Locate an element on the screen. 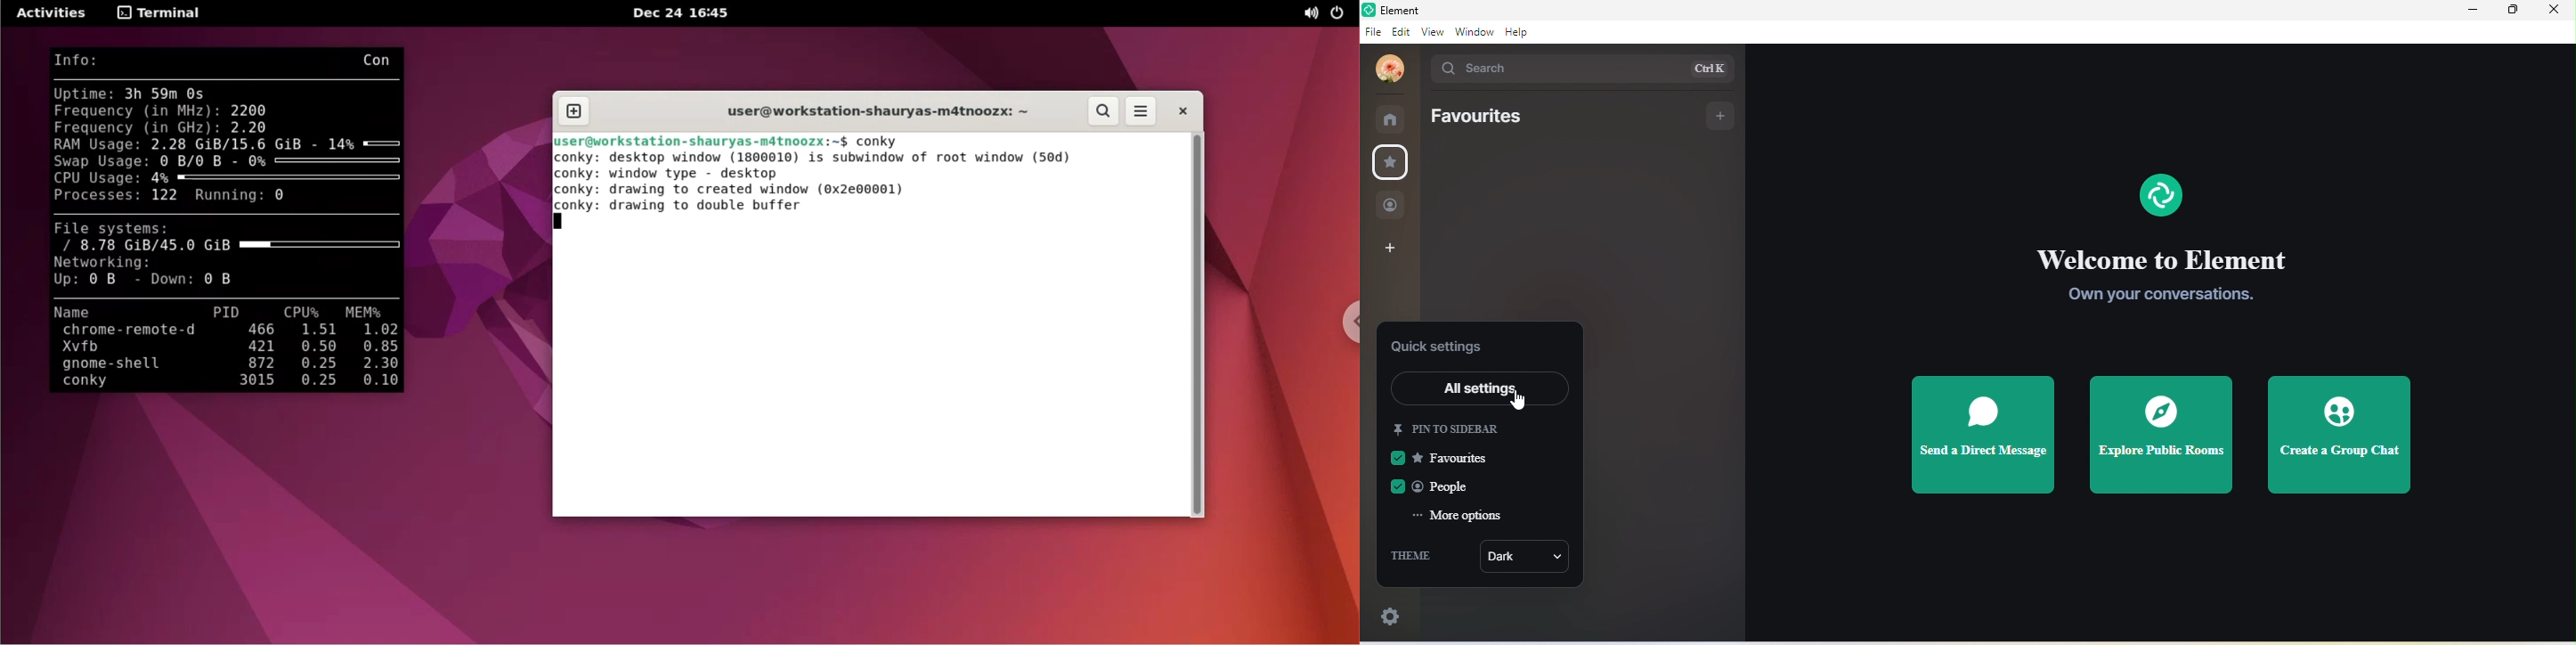 This screenshot has width=2576, height=672. drop down is located at coordinates (1421, 69).